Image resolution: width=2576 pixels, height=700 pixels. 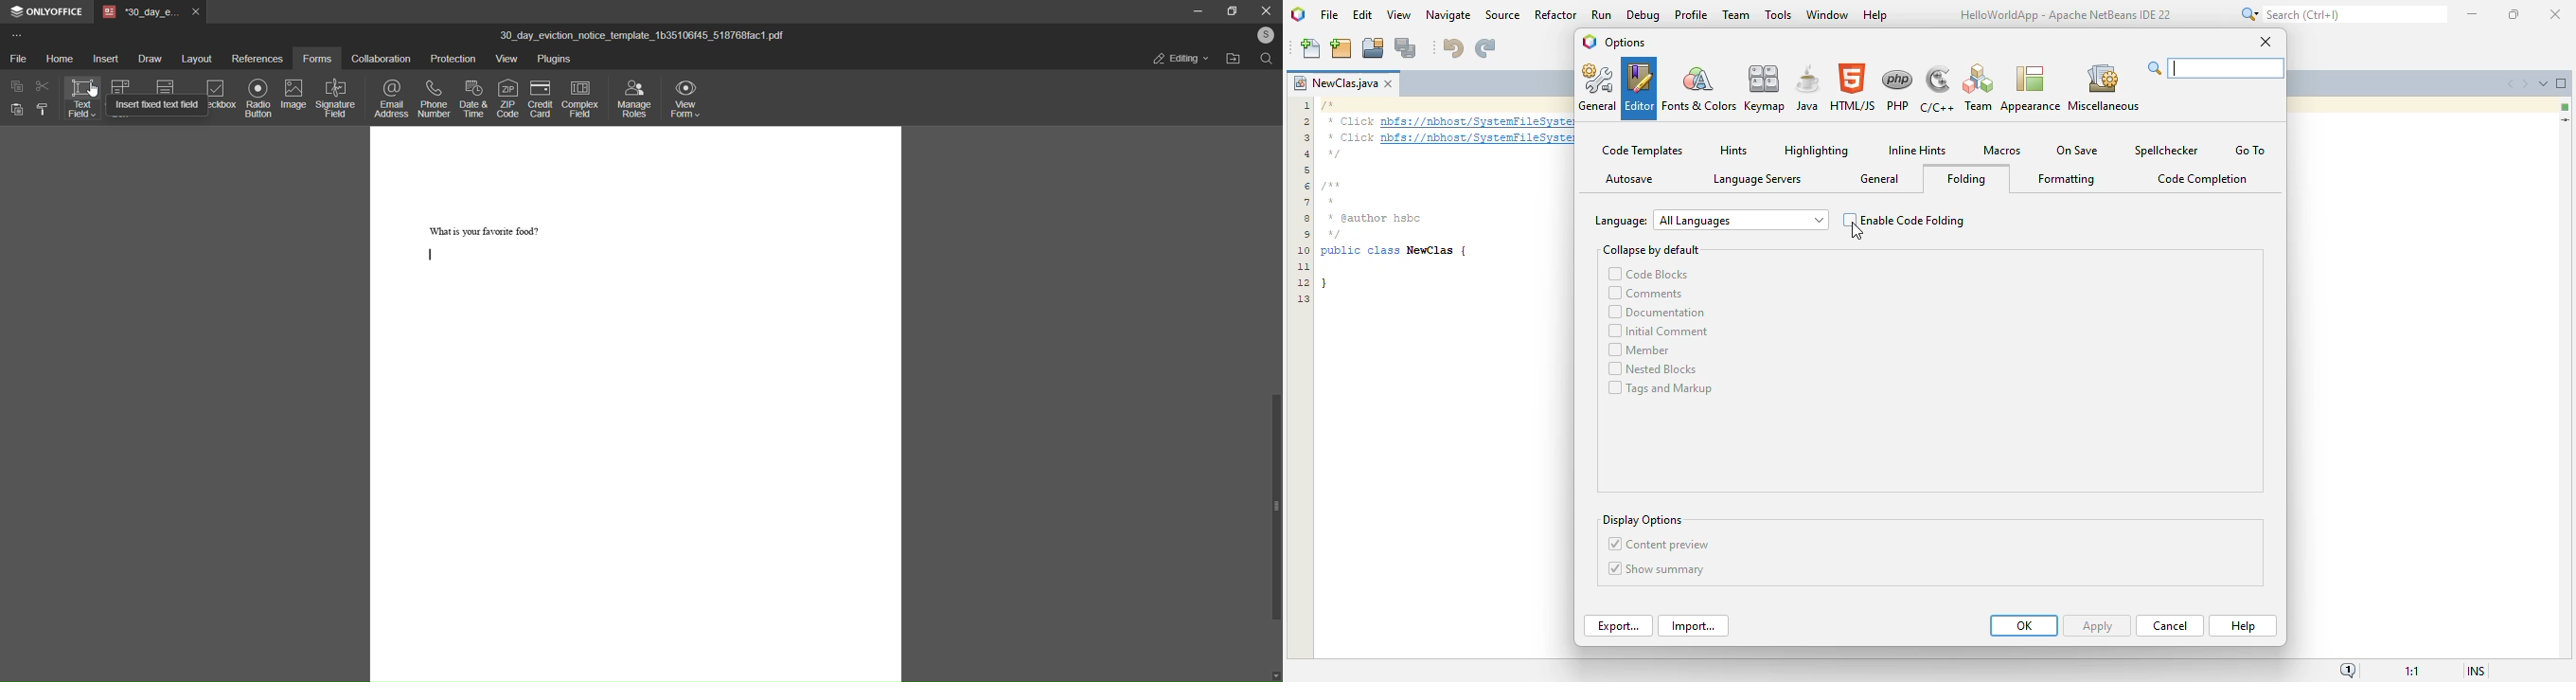 What do you see at coordinates (1981, 88) in the screenshot?
I see `team` at bounding box center [1981, 88].